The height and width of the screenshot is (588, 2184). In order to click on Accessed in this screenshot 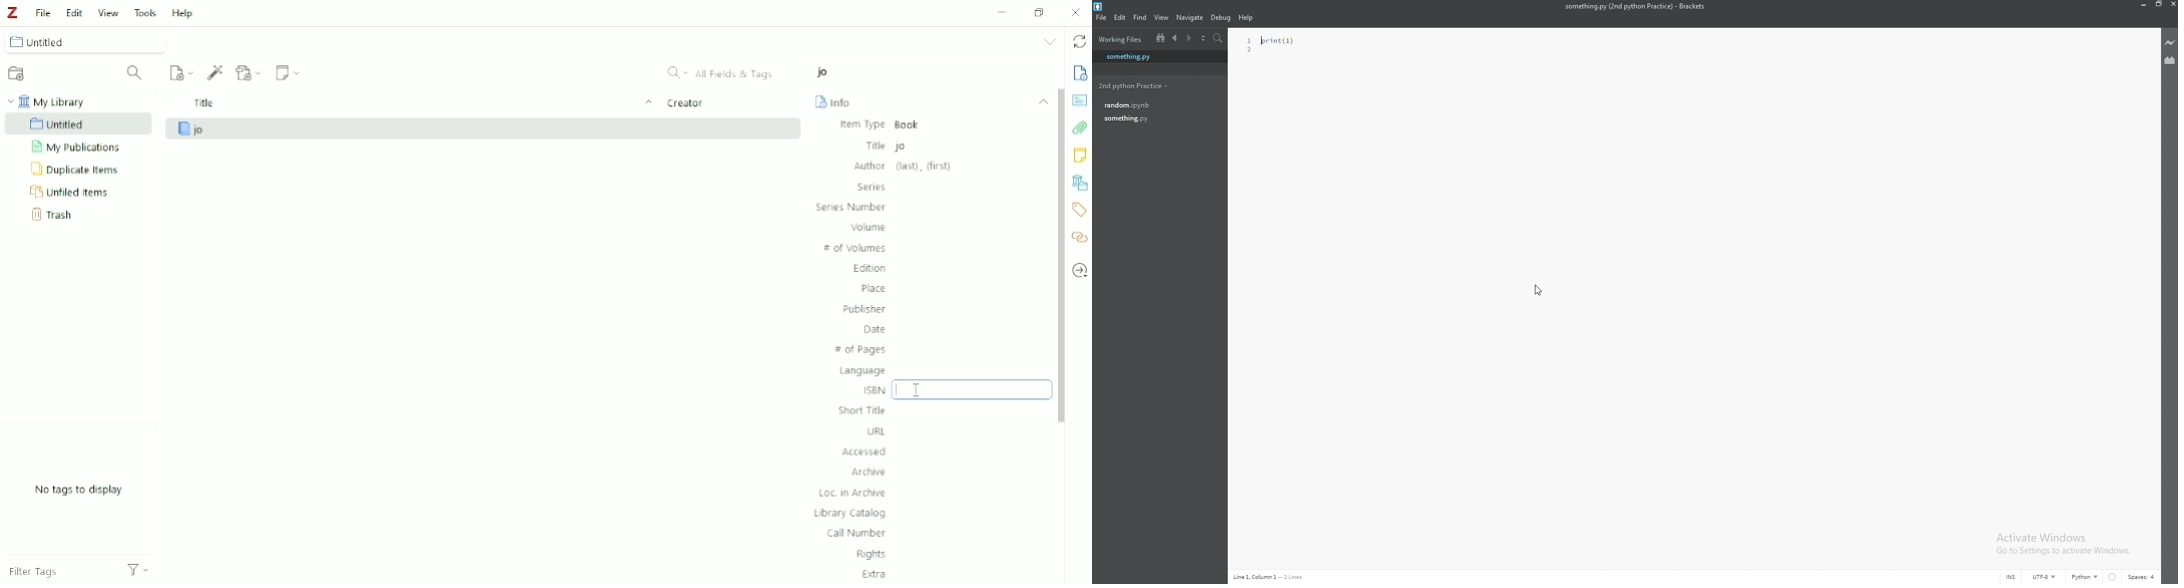, I will do `click(864, 452)`.